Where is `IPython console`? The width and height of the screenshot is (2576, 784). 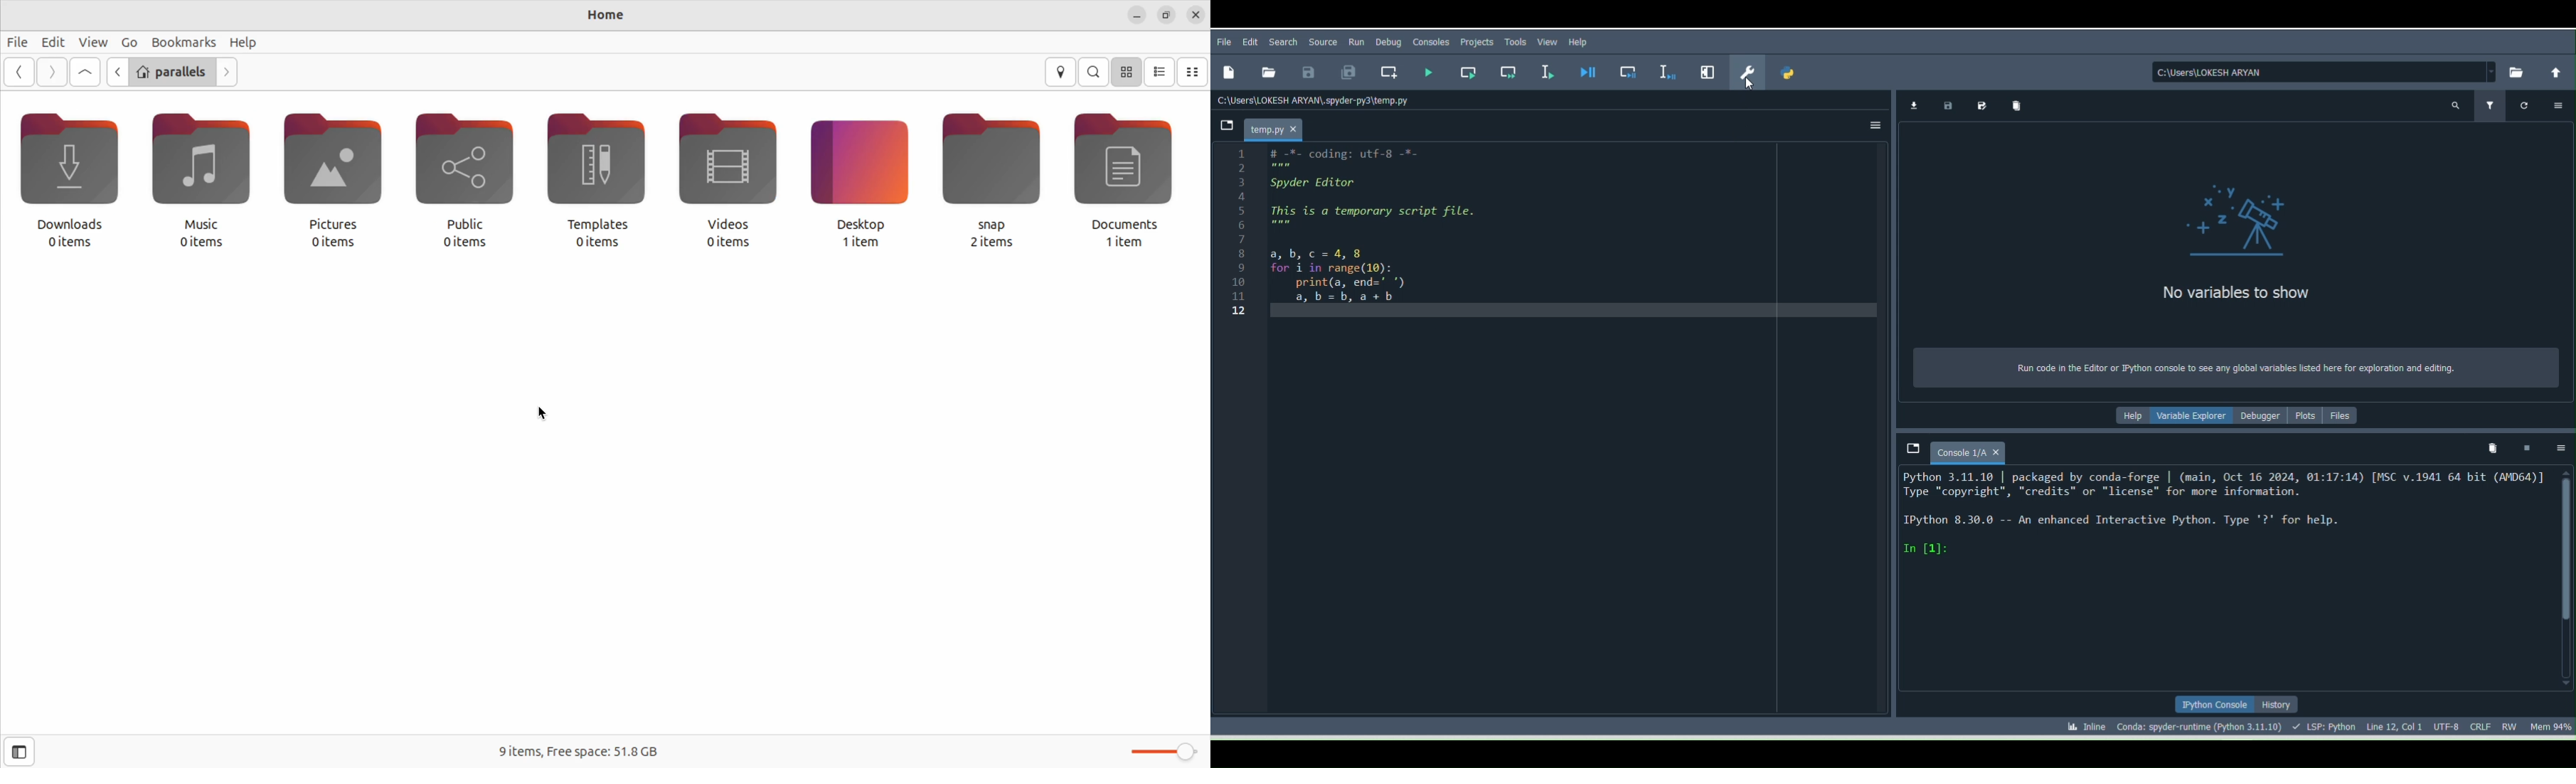
IPython console is located at coordinates (2213, 705).